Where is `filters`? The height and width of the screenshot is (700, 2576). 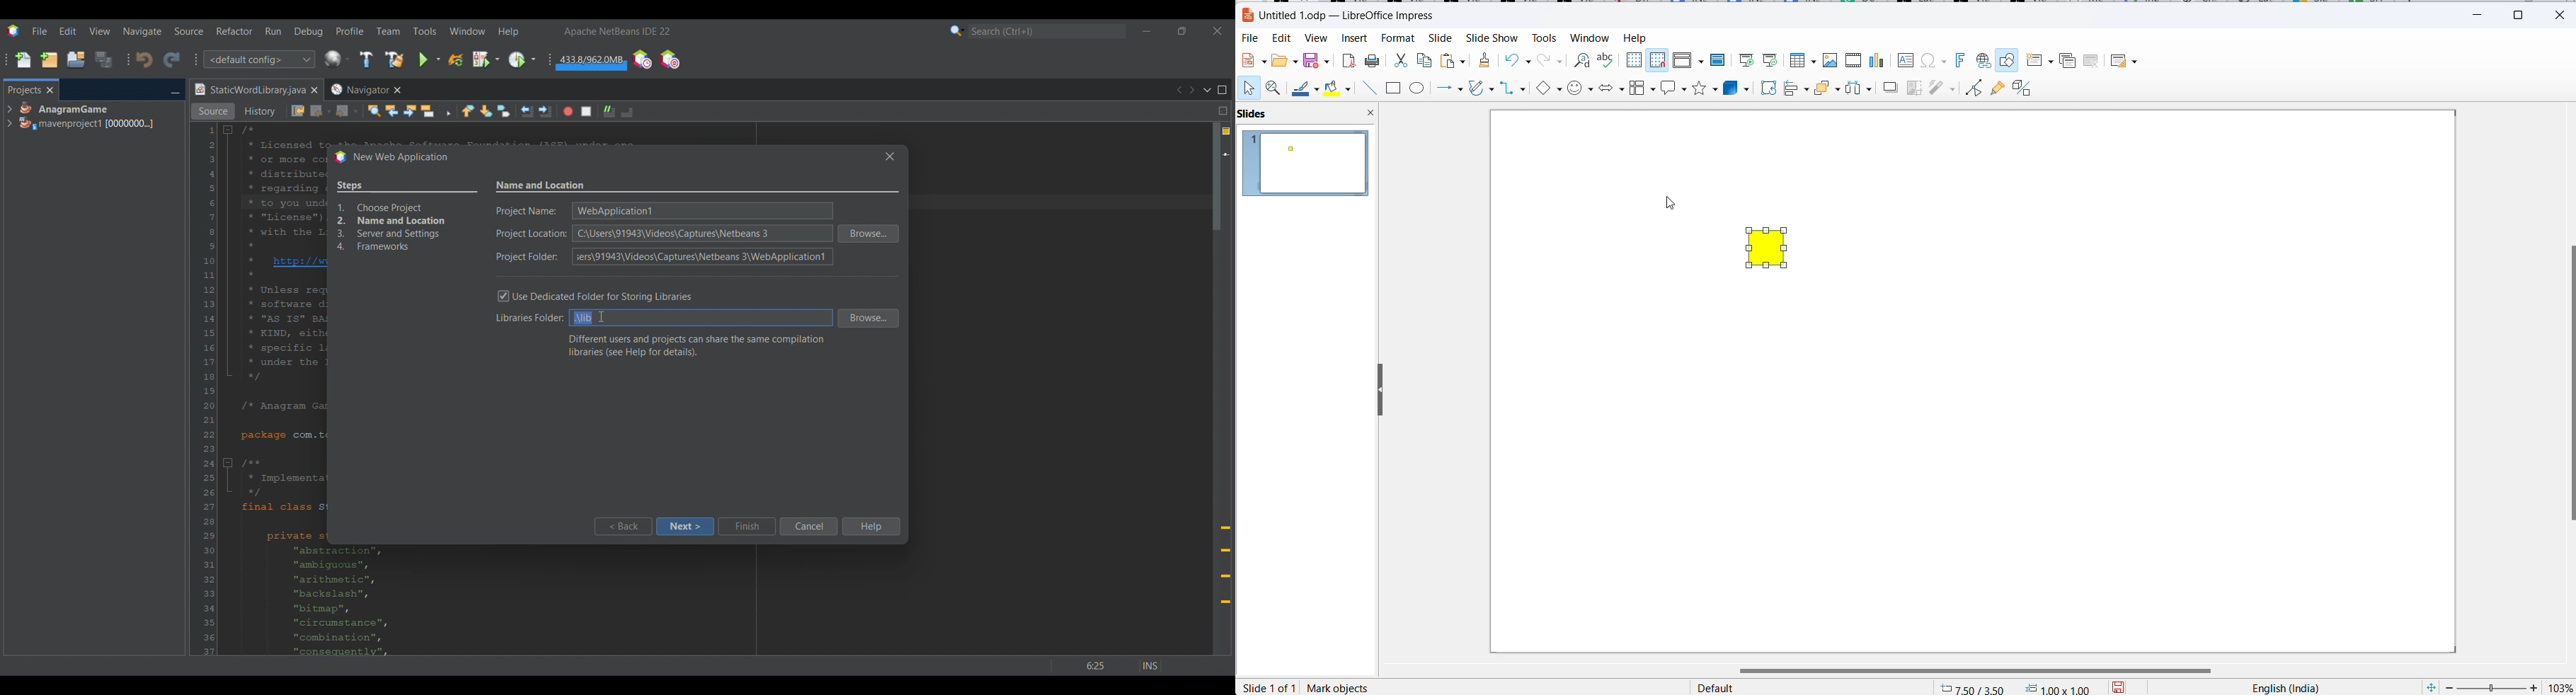 filters is located at coordinates (1942, 87).